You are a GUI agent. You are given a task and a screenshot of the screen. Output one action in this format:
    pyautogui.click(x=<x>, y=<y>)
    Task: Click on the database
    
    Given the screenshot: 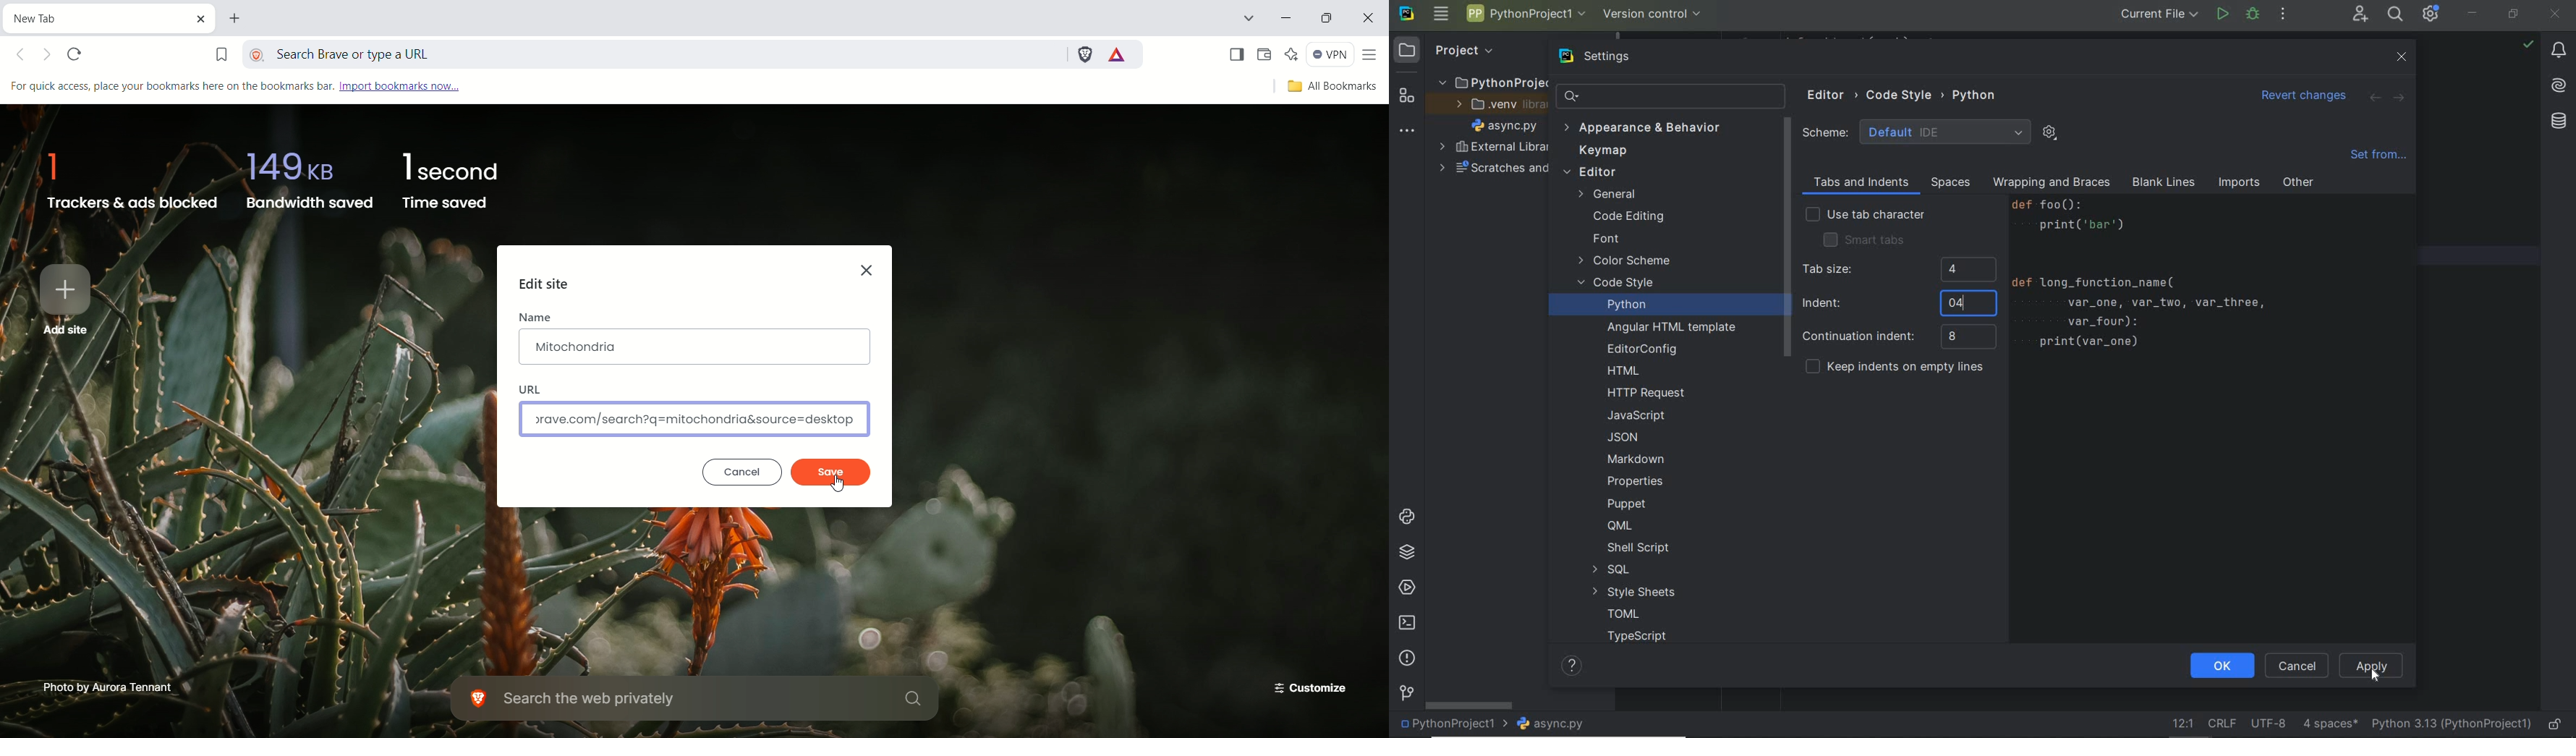 What is the action you would take?
    pyautogui.click(x=2556, y=123)
    